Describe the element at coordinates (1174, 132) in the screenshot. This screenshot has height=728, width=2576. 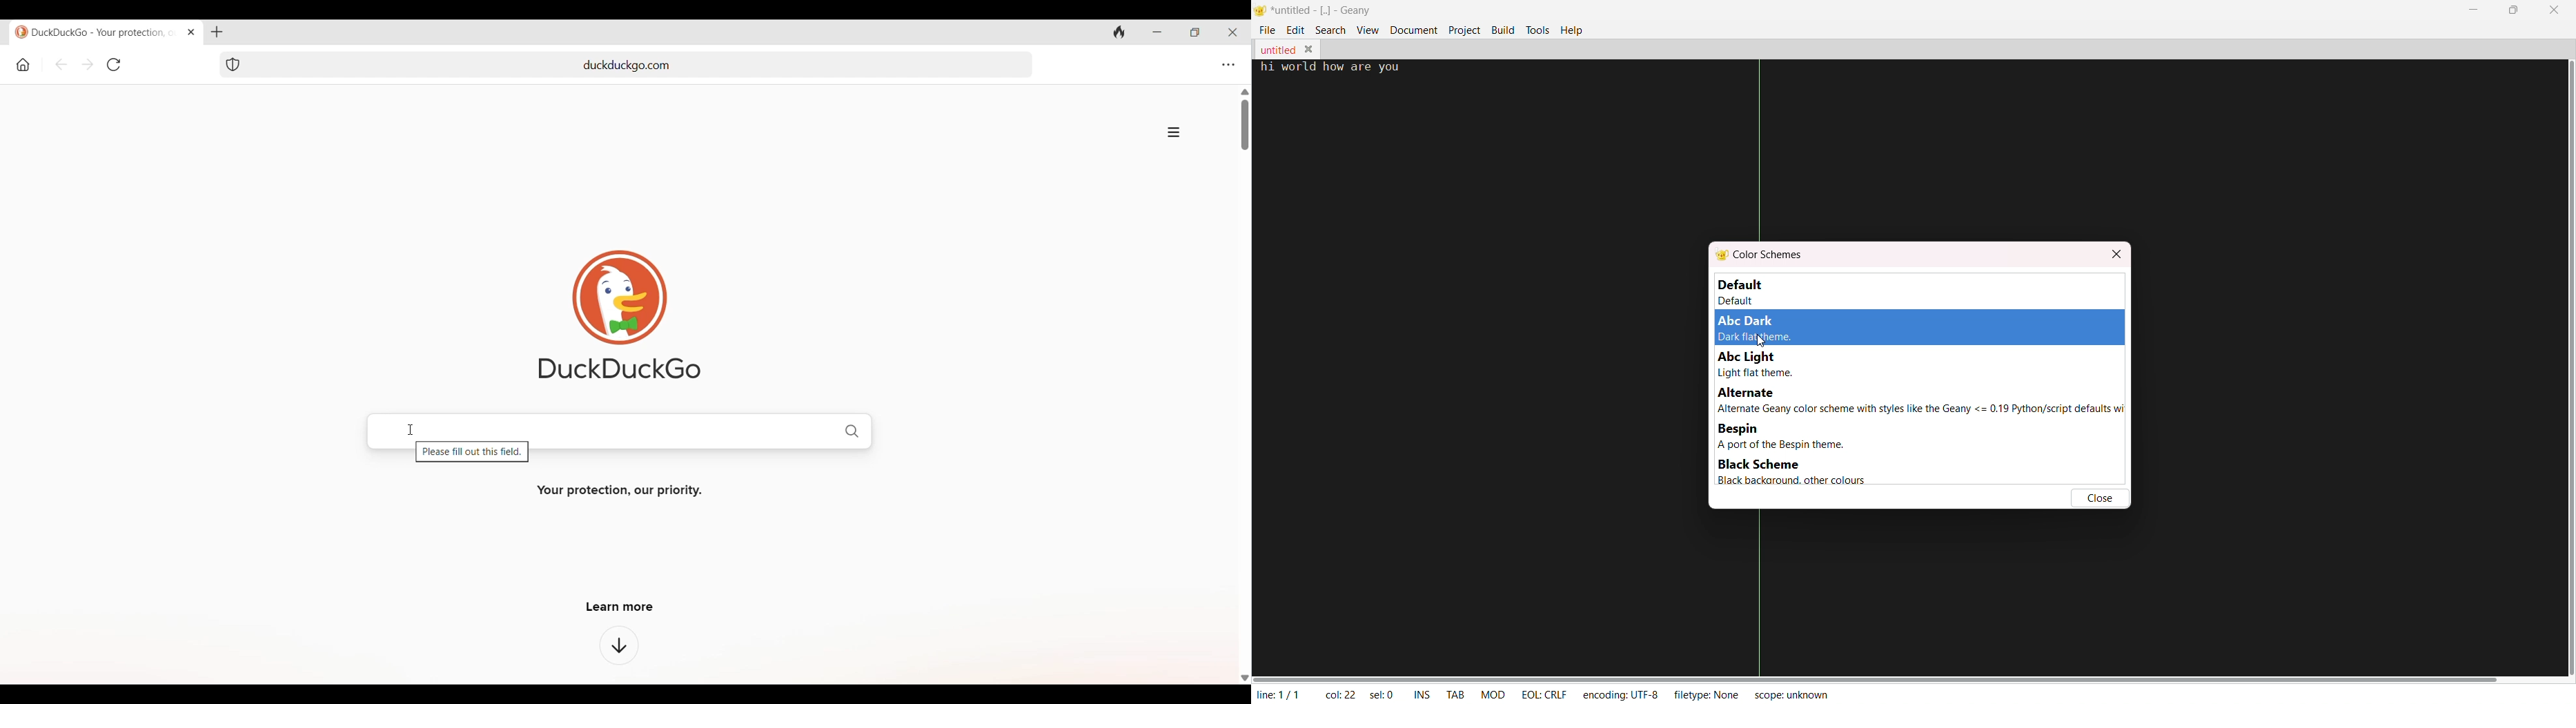
I see `Site and browsing information` at that location.